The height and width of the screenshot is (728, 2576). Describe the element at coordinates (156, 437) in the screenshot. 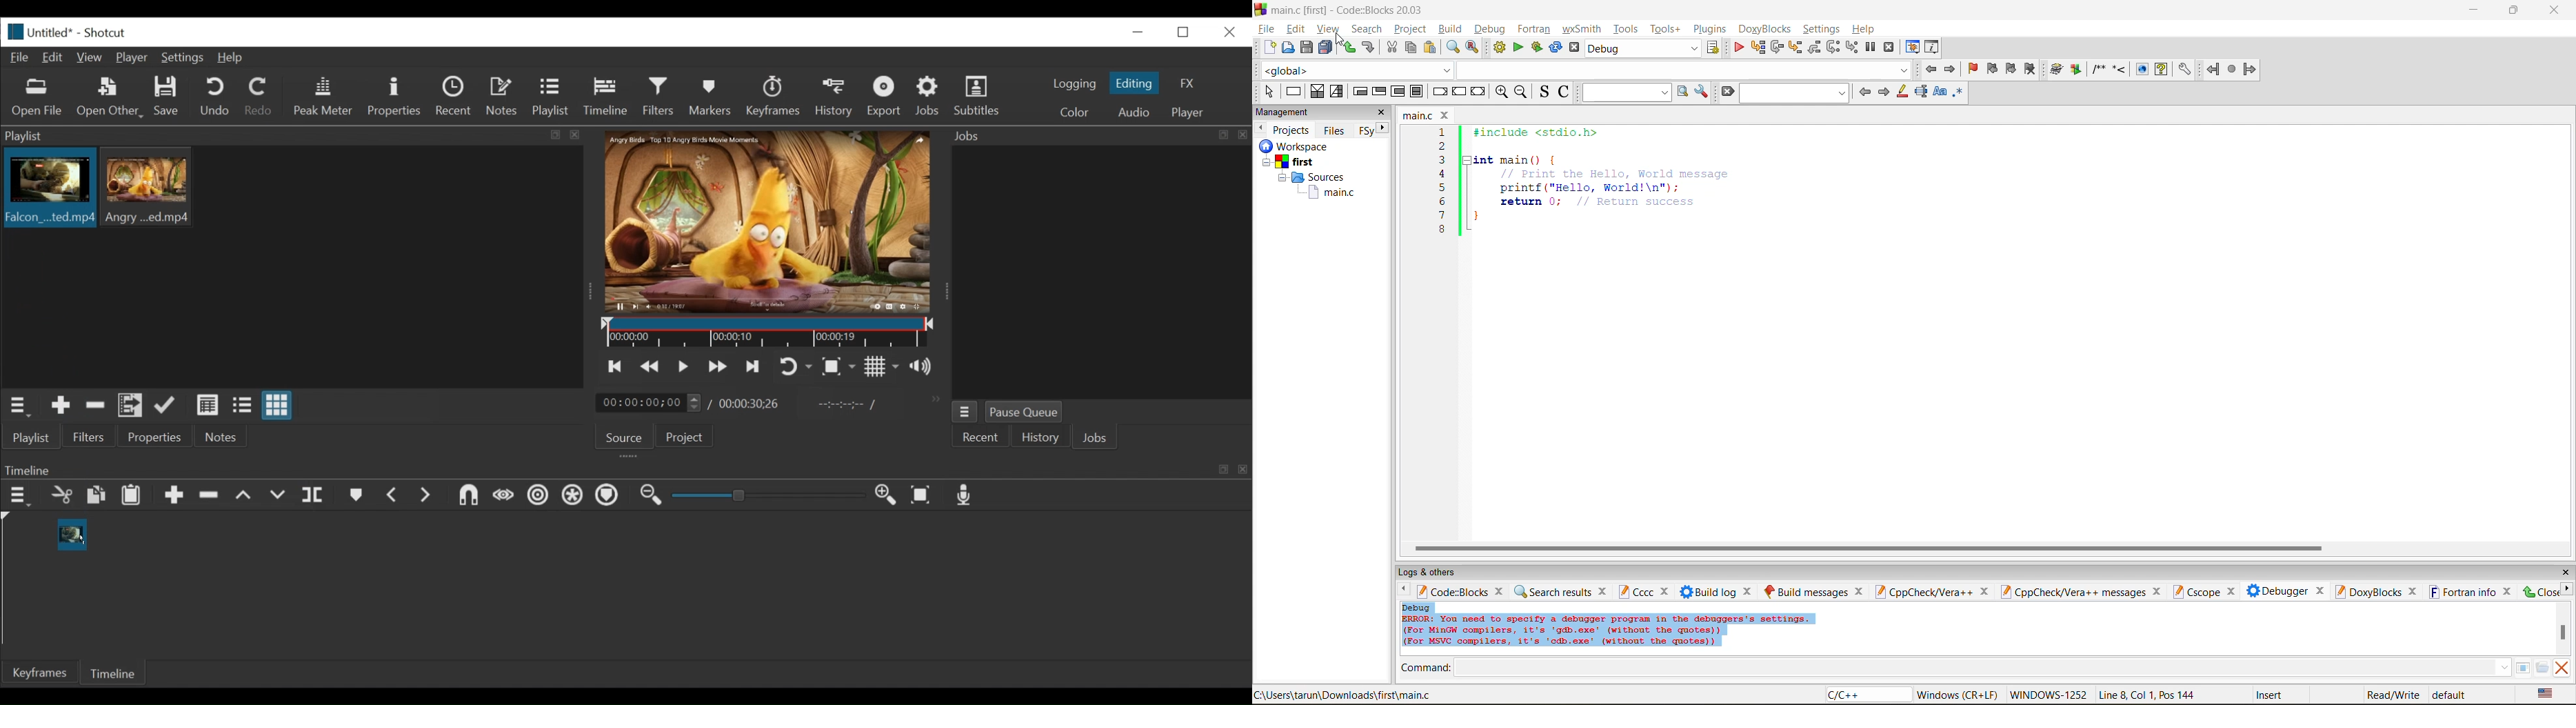

I see `properties` at that location.